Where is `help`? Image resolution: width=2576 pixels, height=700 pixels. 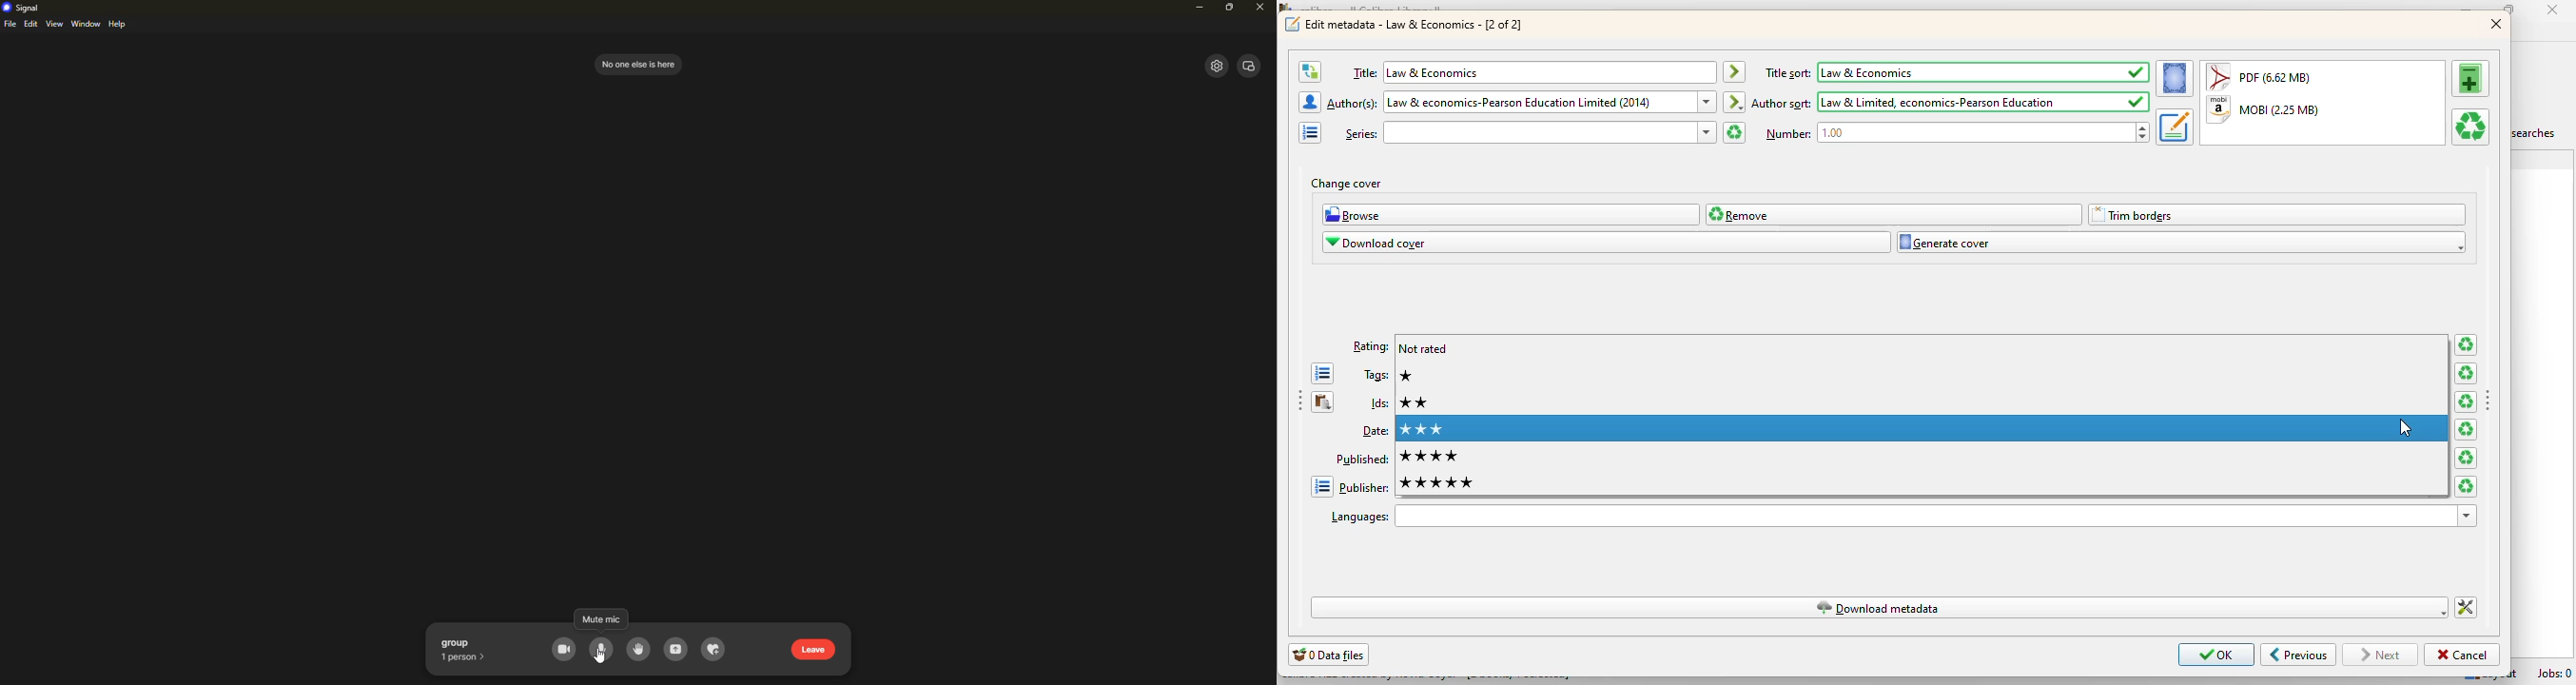 help is located at coordinates (120, 25).